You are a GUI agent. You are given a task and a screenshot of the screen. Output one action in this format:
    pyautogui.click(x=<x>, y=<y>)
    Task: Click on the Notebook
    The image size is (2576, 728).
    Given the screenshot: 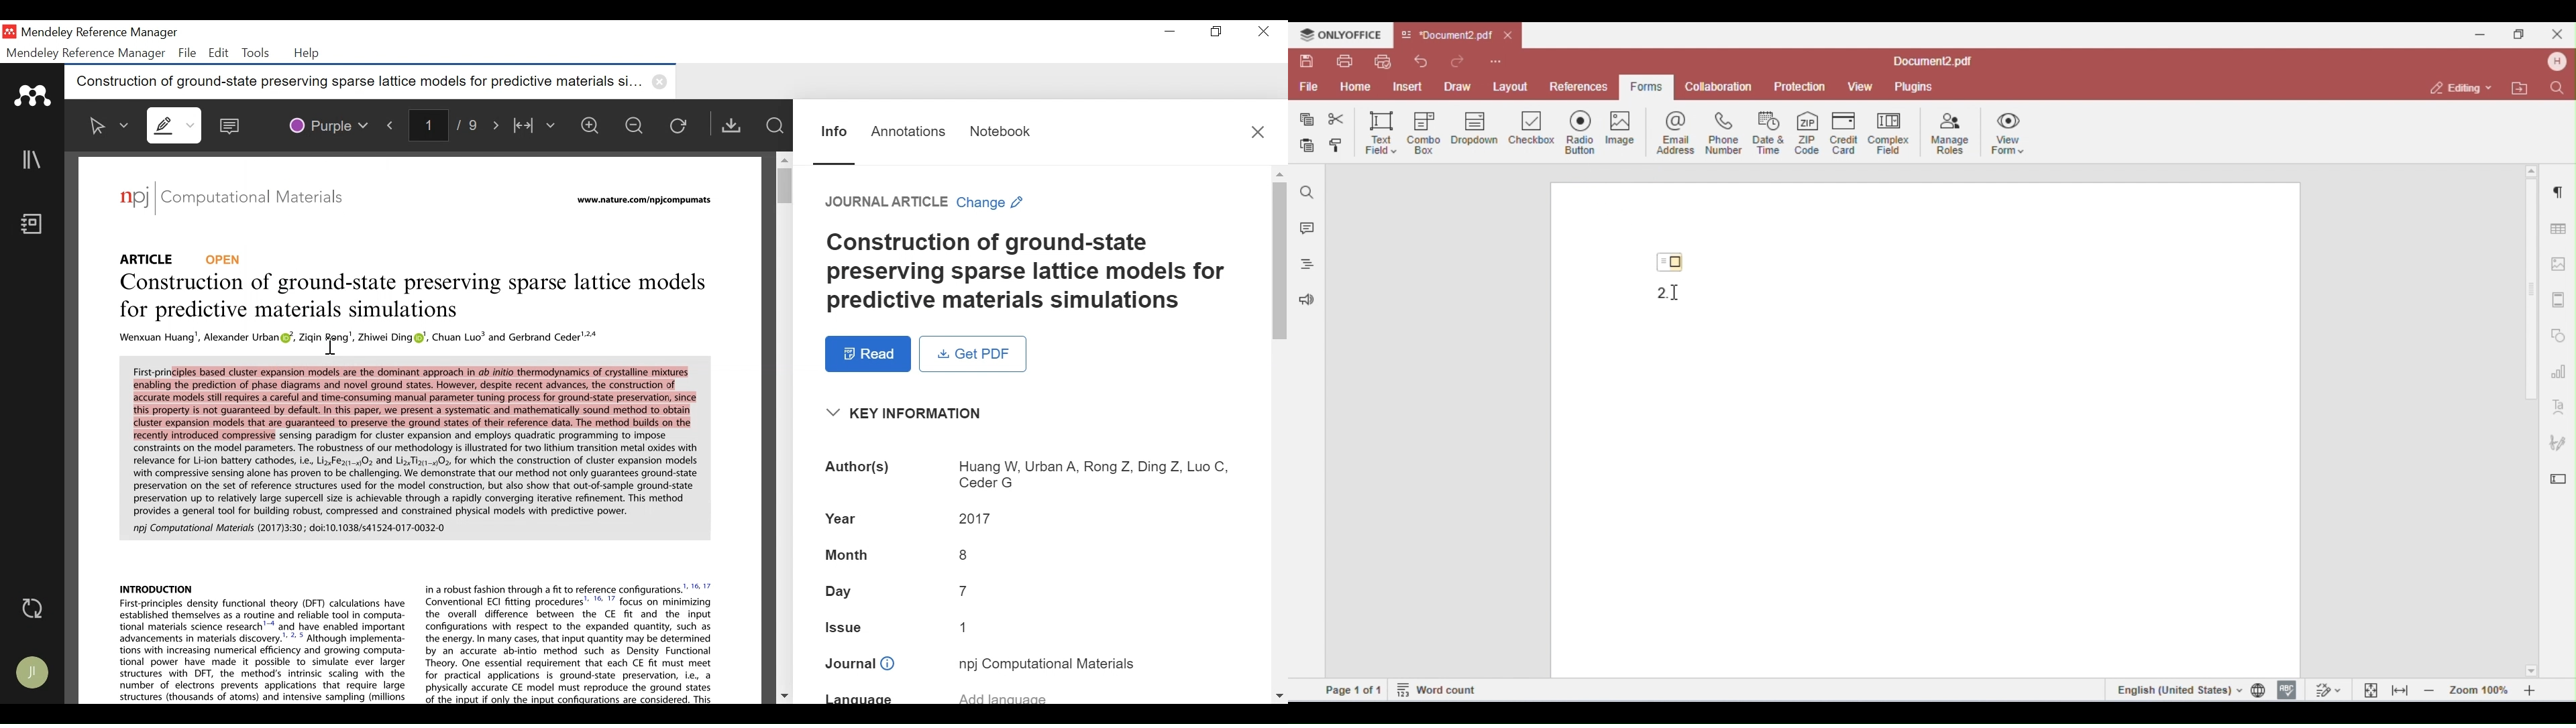 What is the action you would take?
    pyautogui.click(x=1007, y=134)
    